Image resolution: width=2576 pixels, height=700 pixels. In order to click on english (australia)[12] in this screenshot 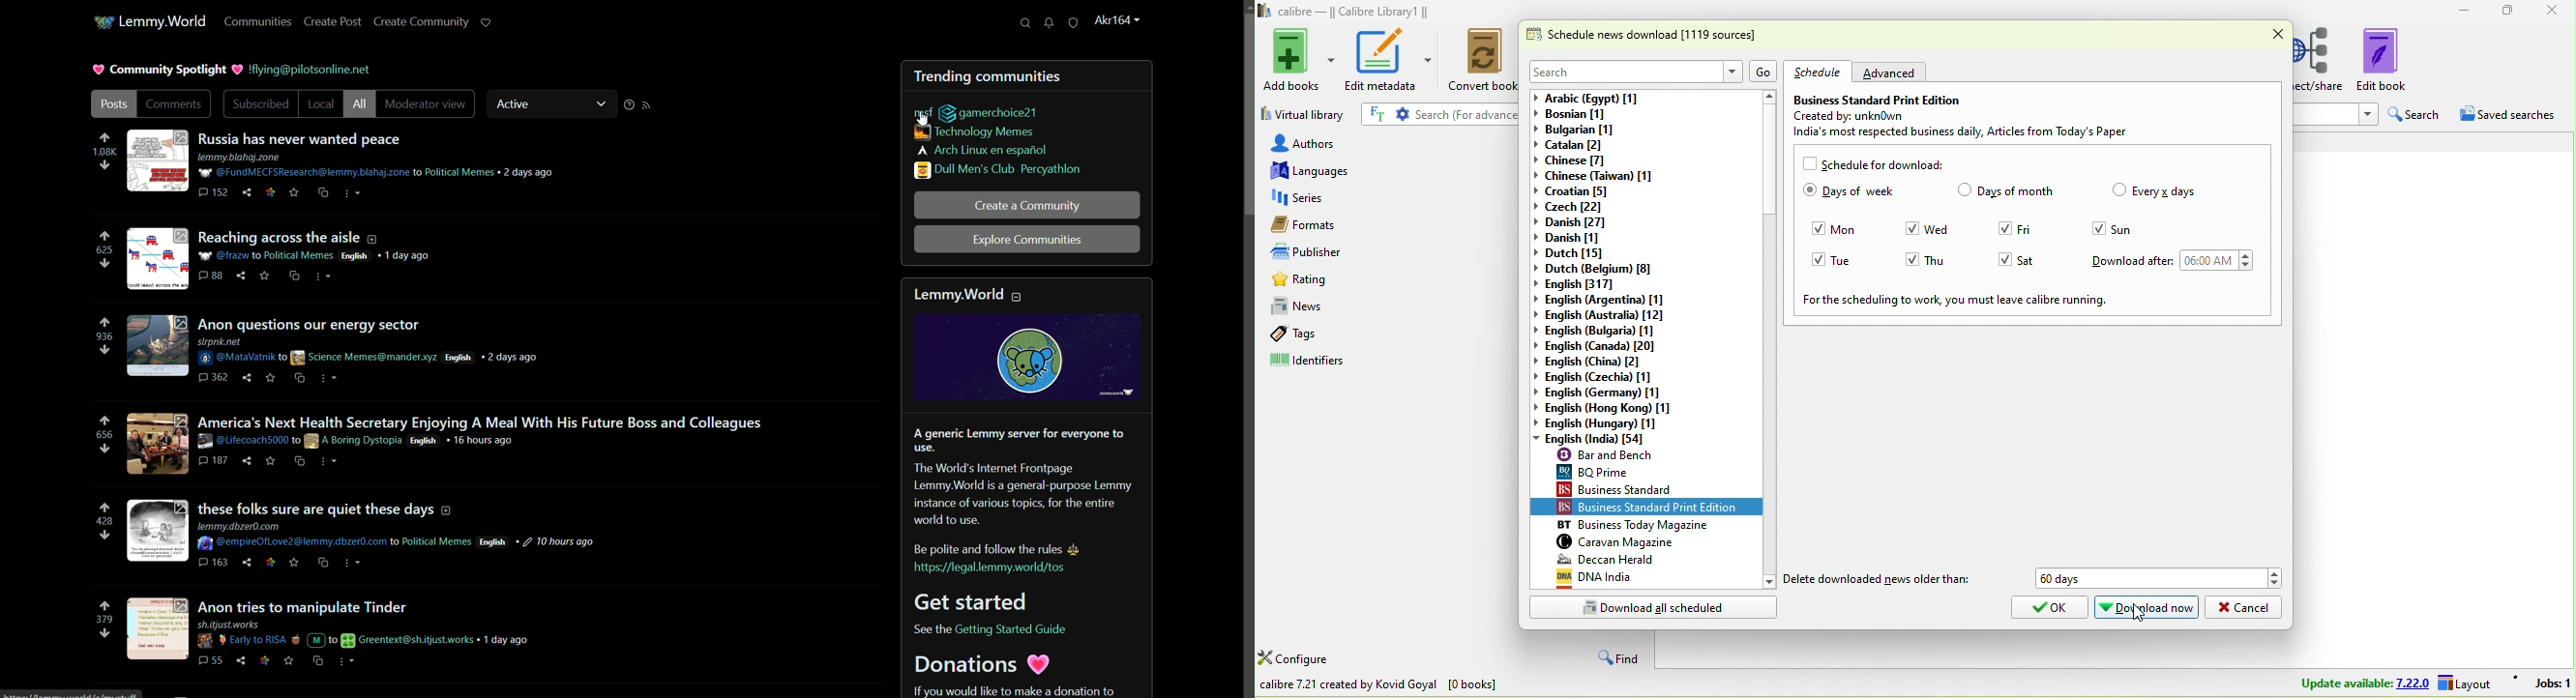, I will do `click(1605, 315)`.